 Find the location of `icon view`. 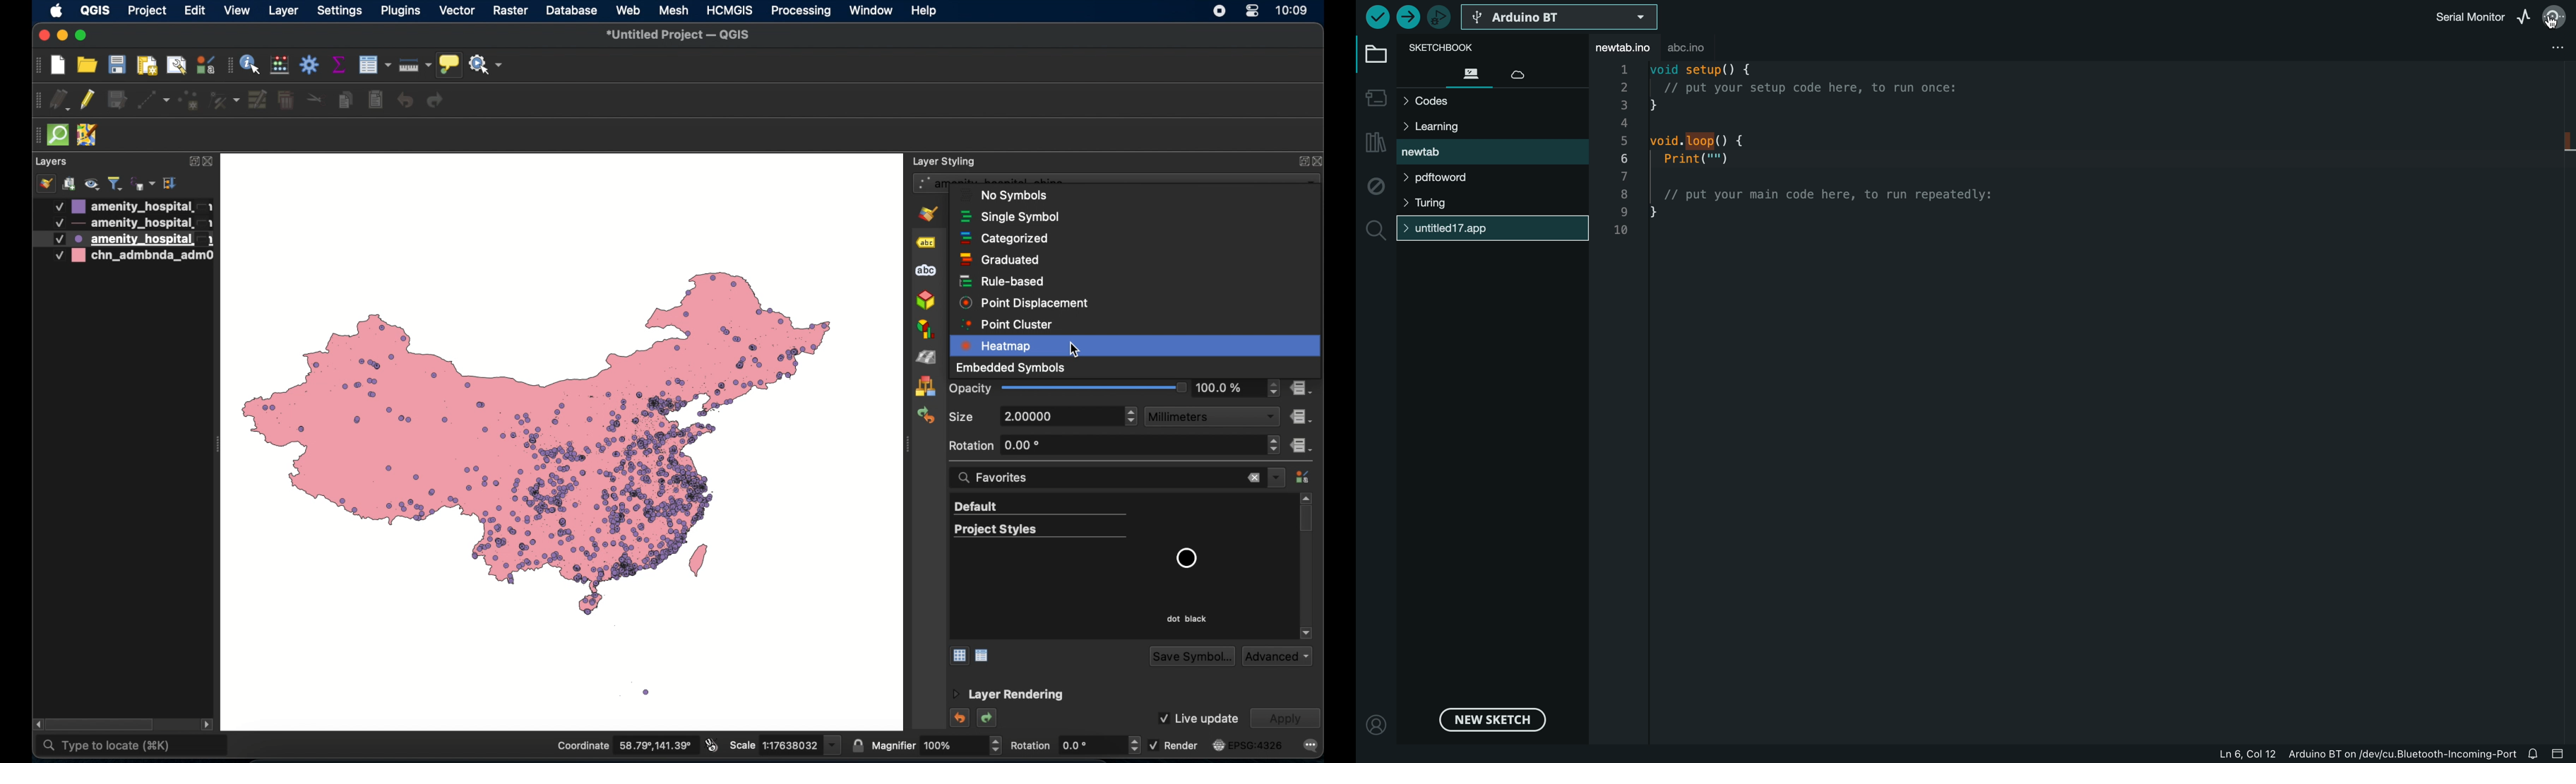

icon view is located at coordinates (958, 656).